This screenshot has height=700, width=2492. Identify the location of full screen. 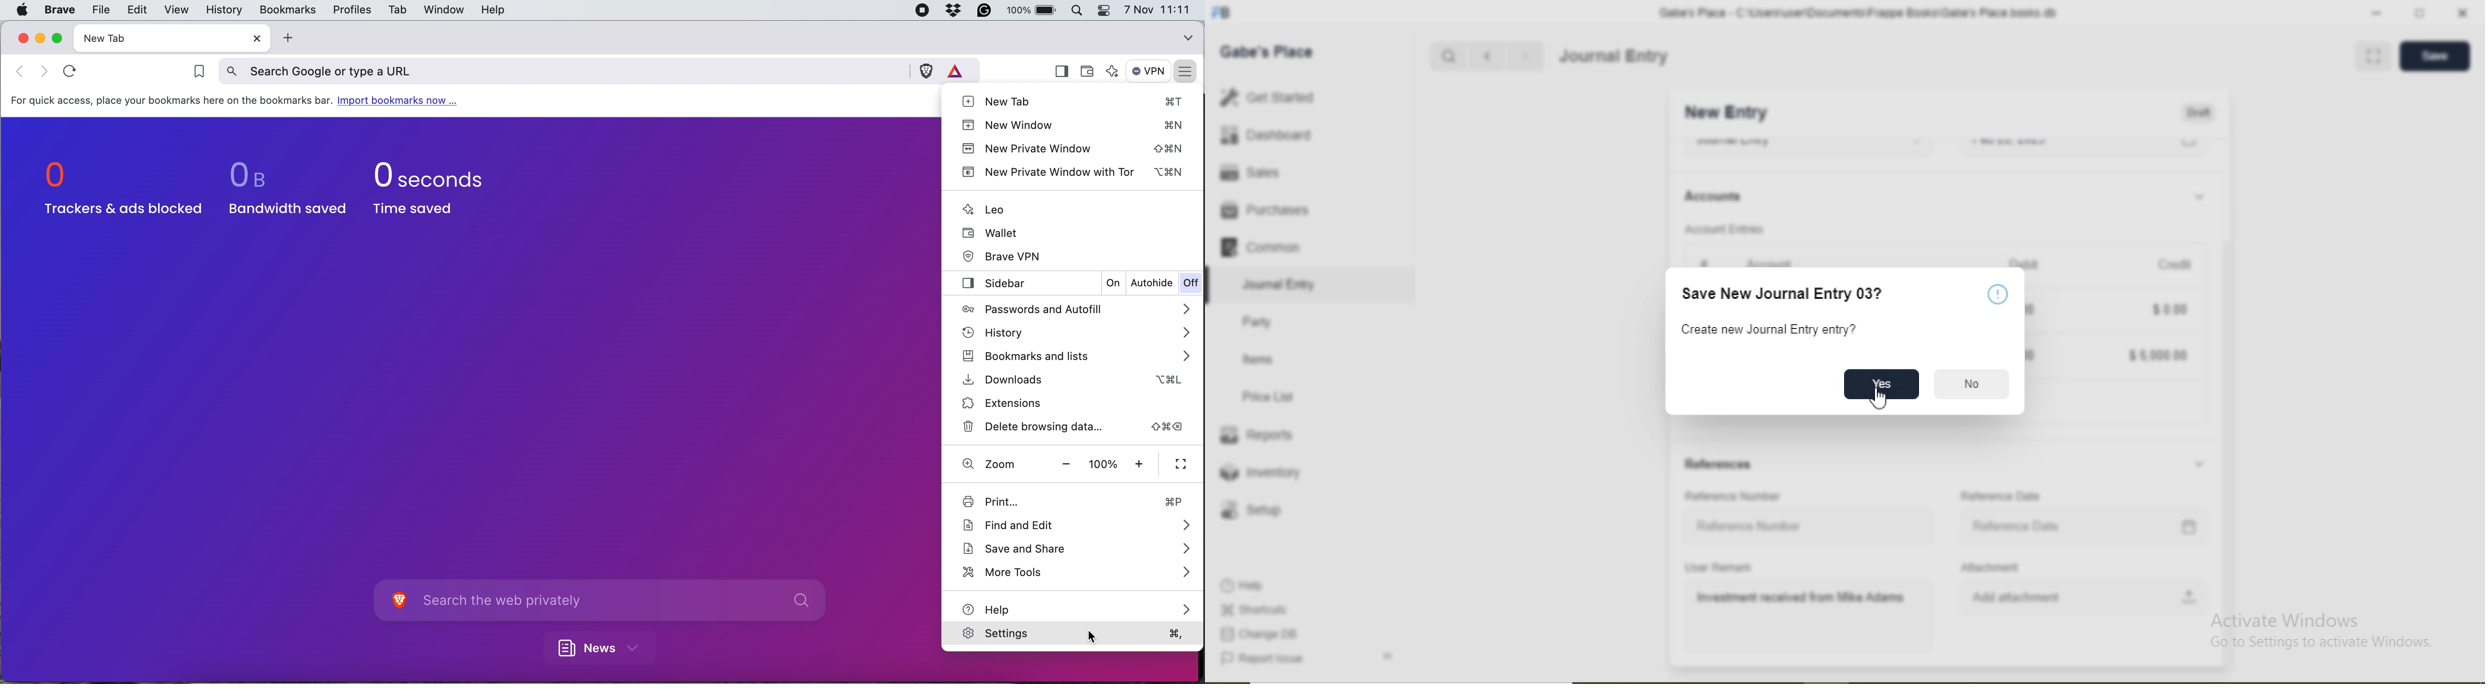
(2420, 13).